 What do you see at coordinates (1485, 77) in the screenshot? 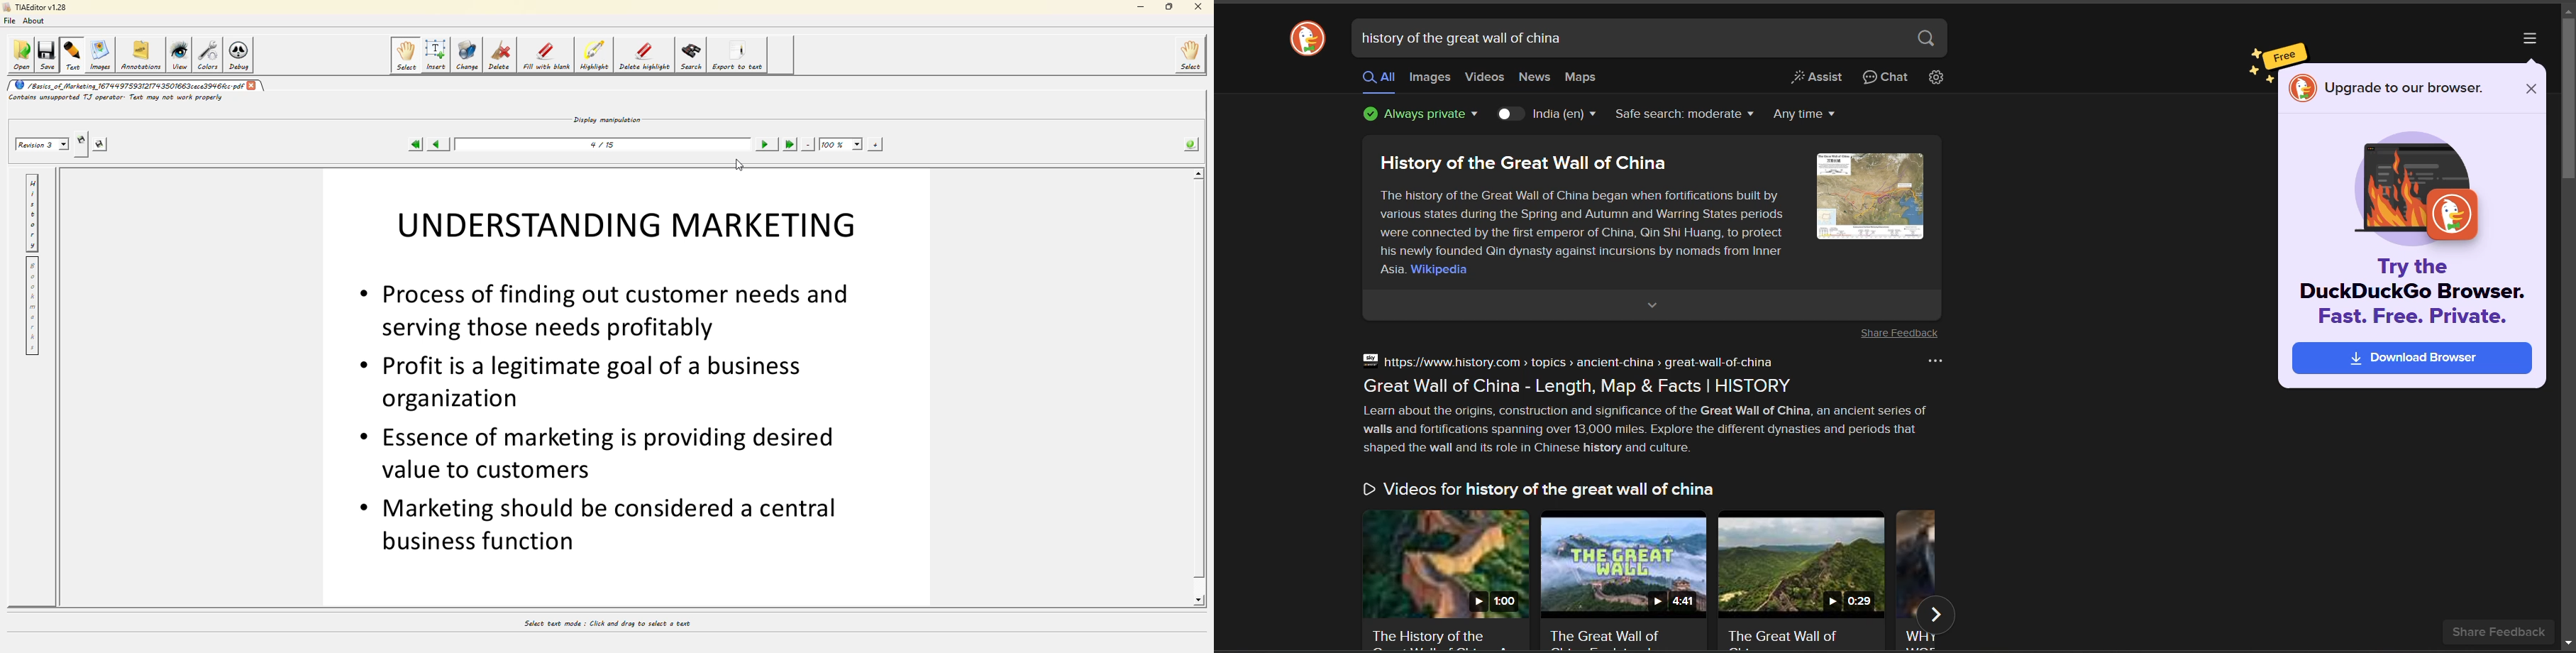
I see `videos` at bounding box center [1485, 77].